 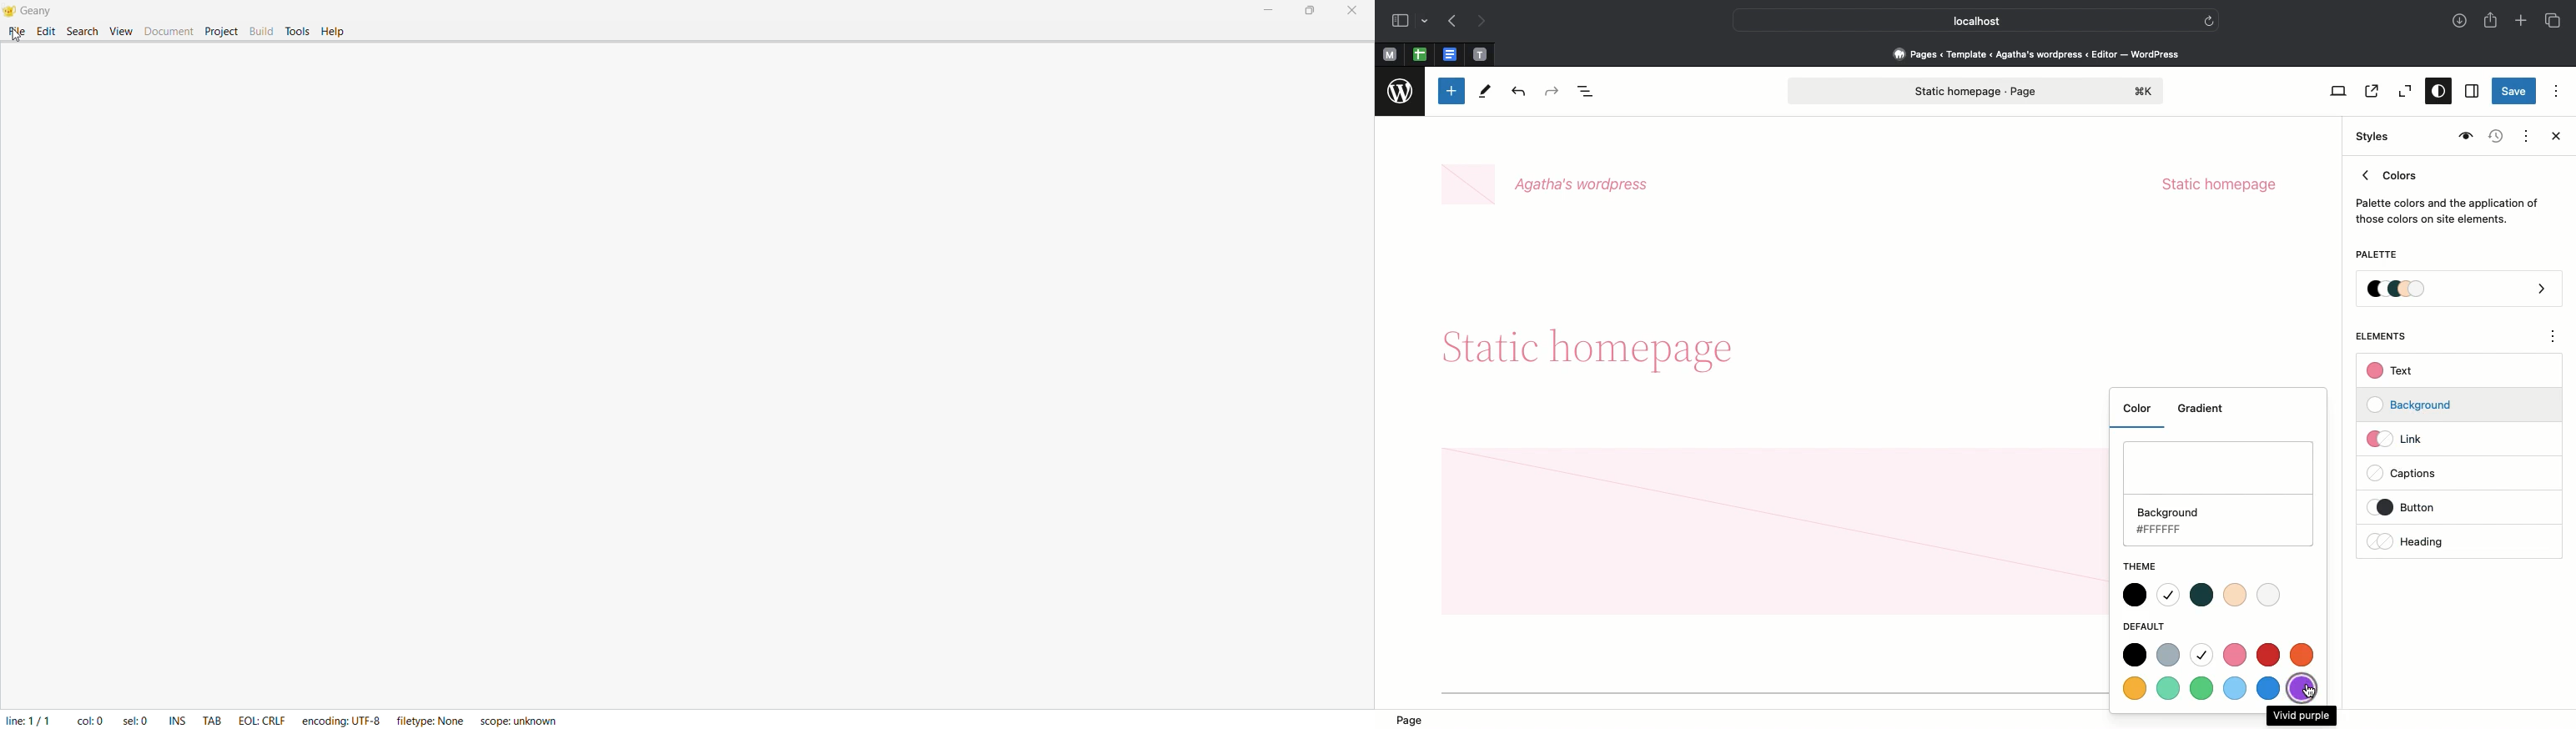 I want to click on Zoom out, so click(x=2402, y=92).